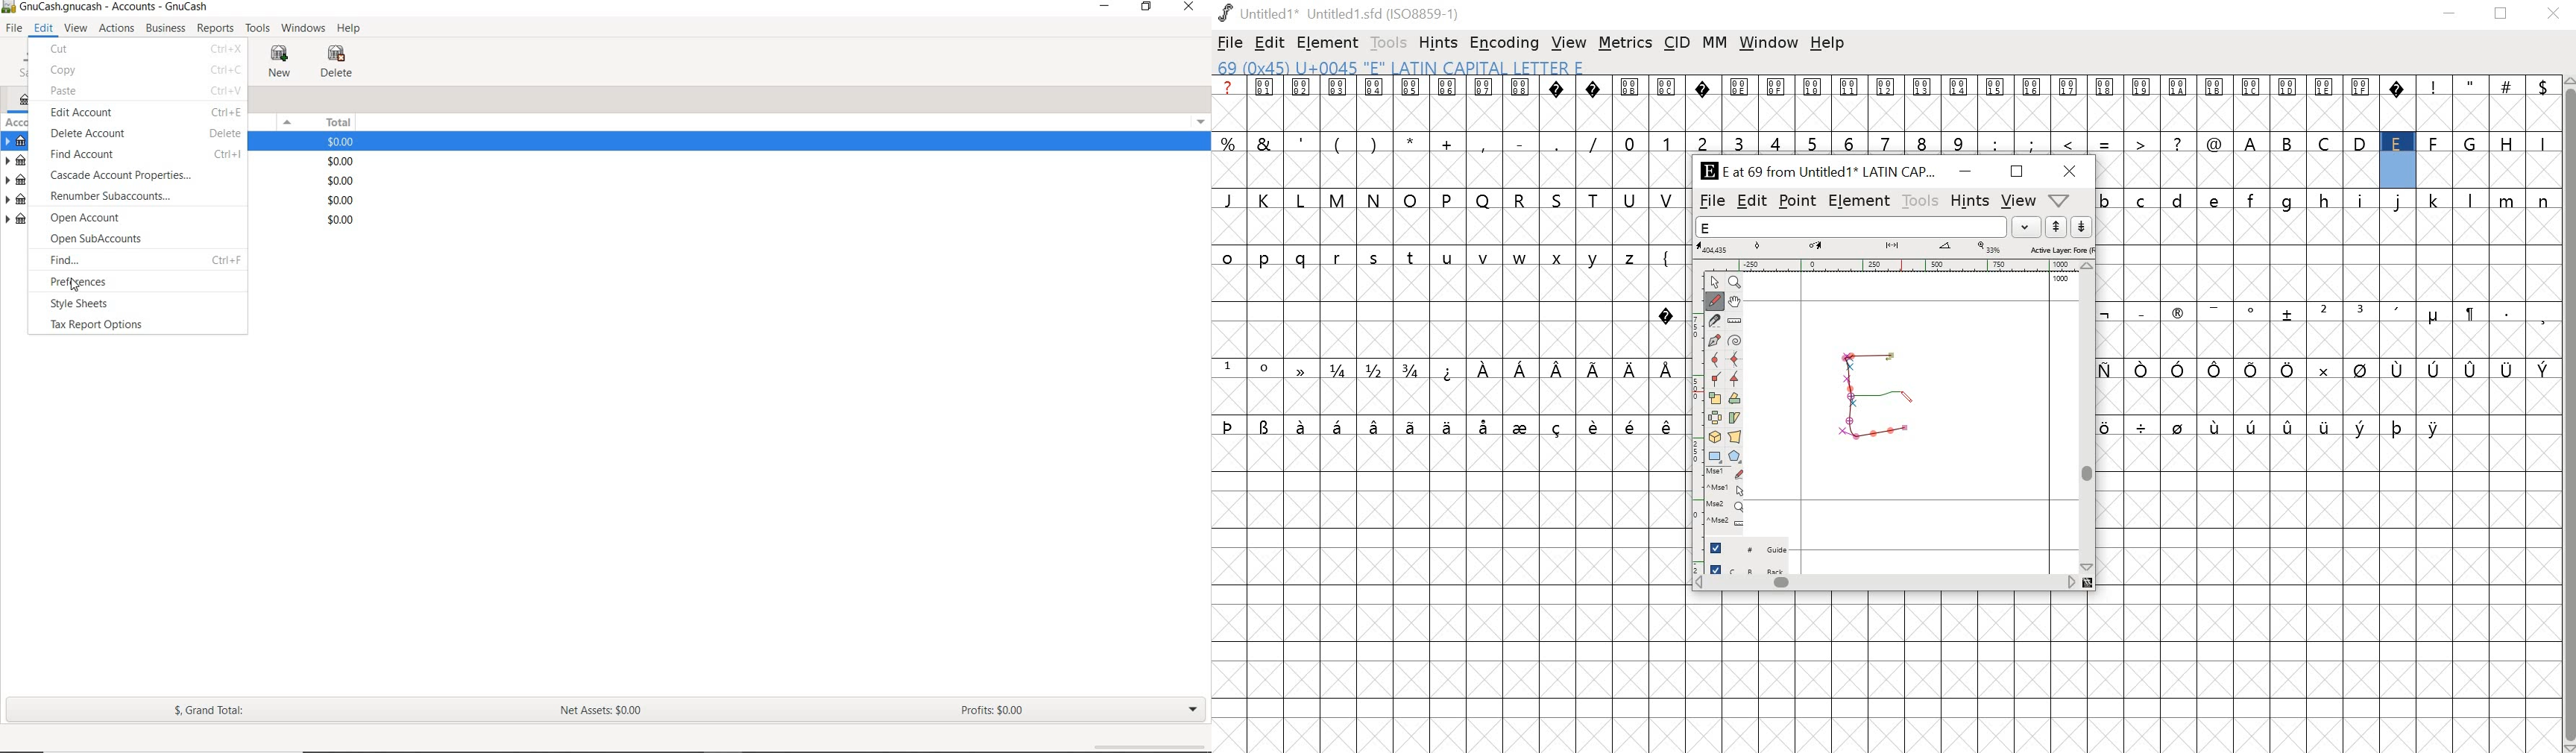 This screenshot has height=756, width=2576. I want to click on lowercase alphabets, so click(2328, 200).